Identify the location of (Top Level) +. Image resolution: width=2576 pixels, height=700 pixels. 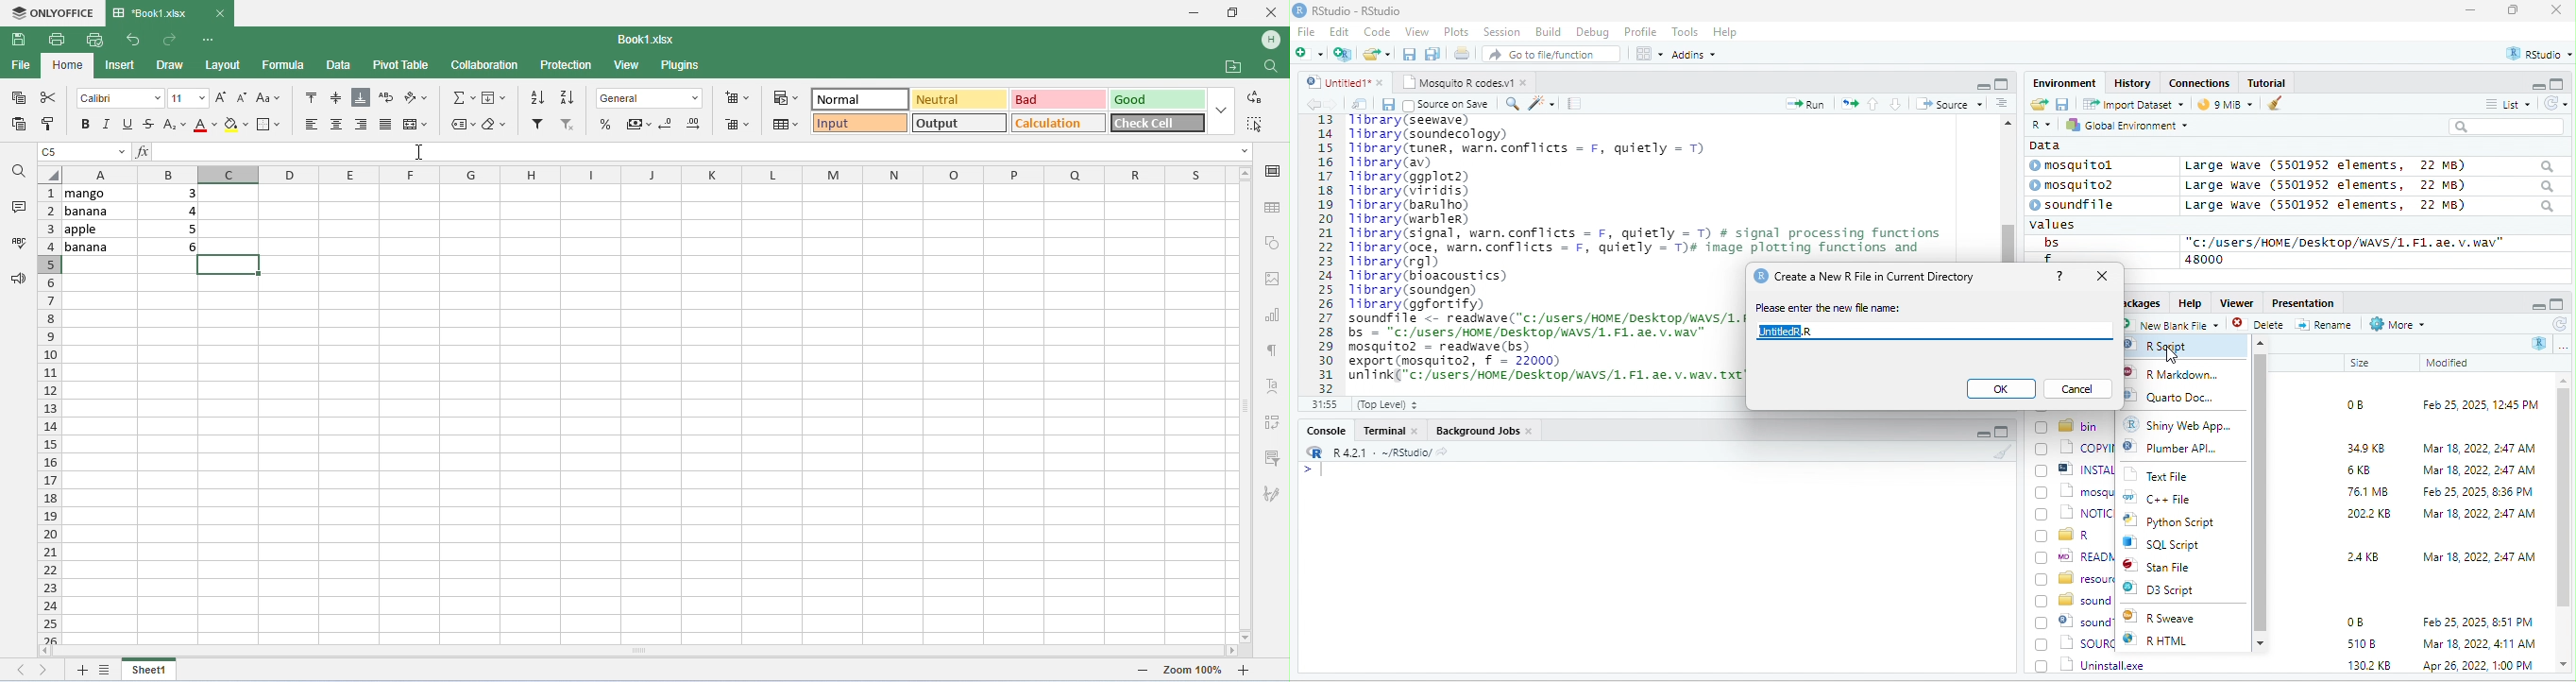
(1387, 404).